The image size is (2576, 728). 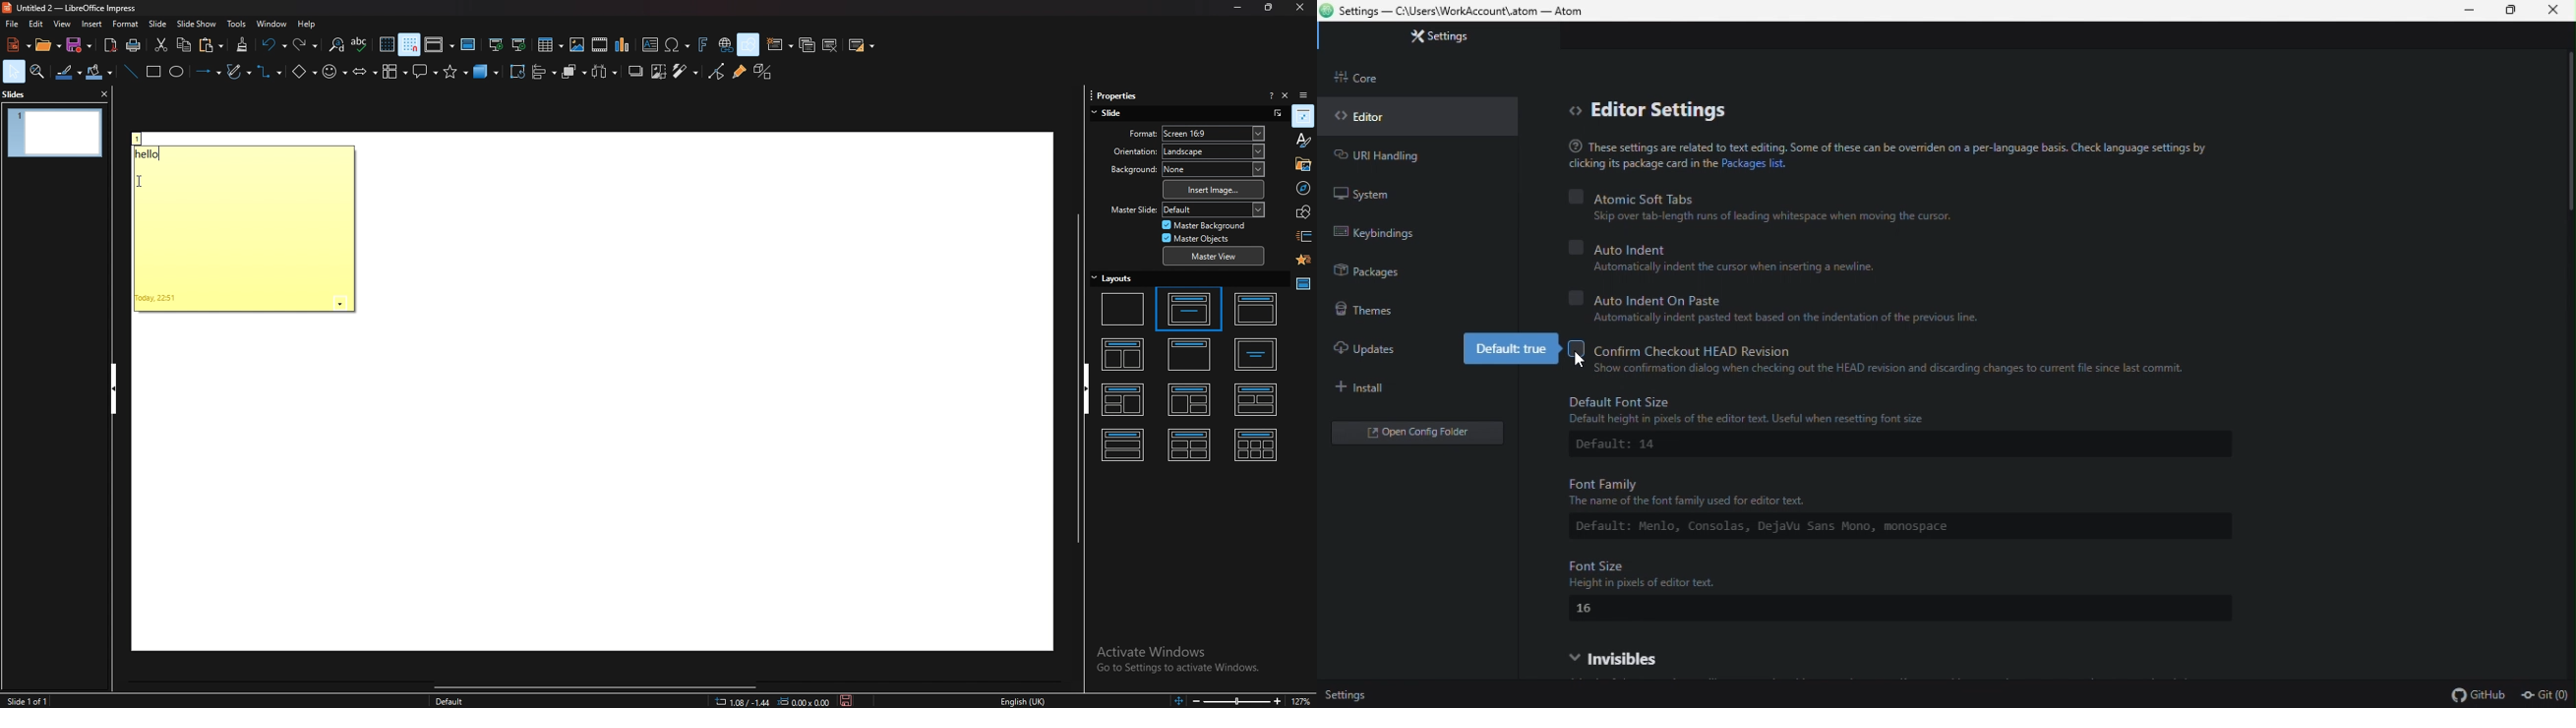 What do you see at coordinates (410, 45) in the screenshot?
I see `snap to grid` at bounding box center [410, 45].